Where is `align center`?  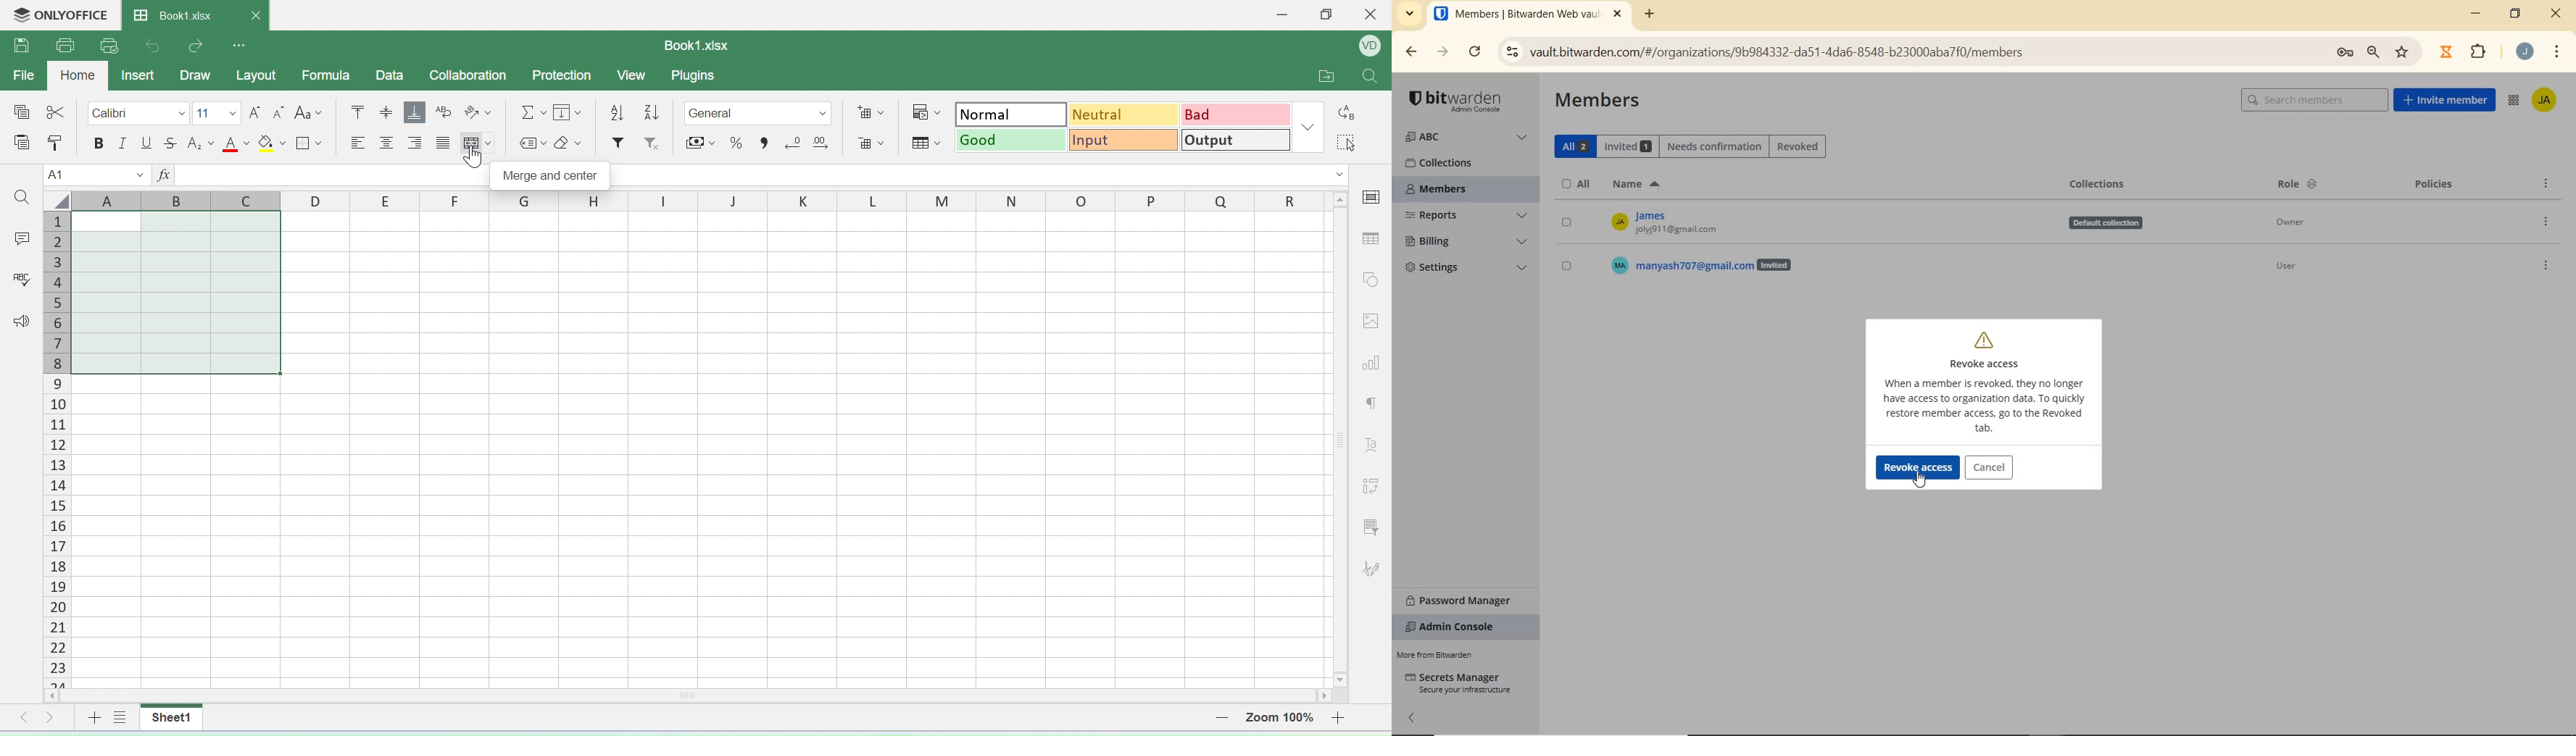
align center is located at coordinates (388, 145).